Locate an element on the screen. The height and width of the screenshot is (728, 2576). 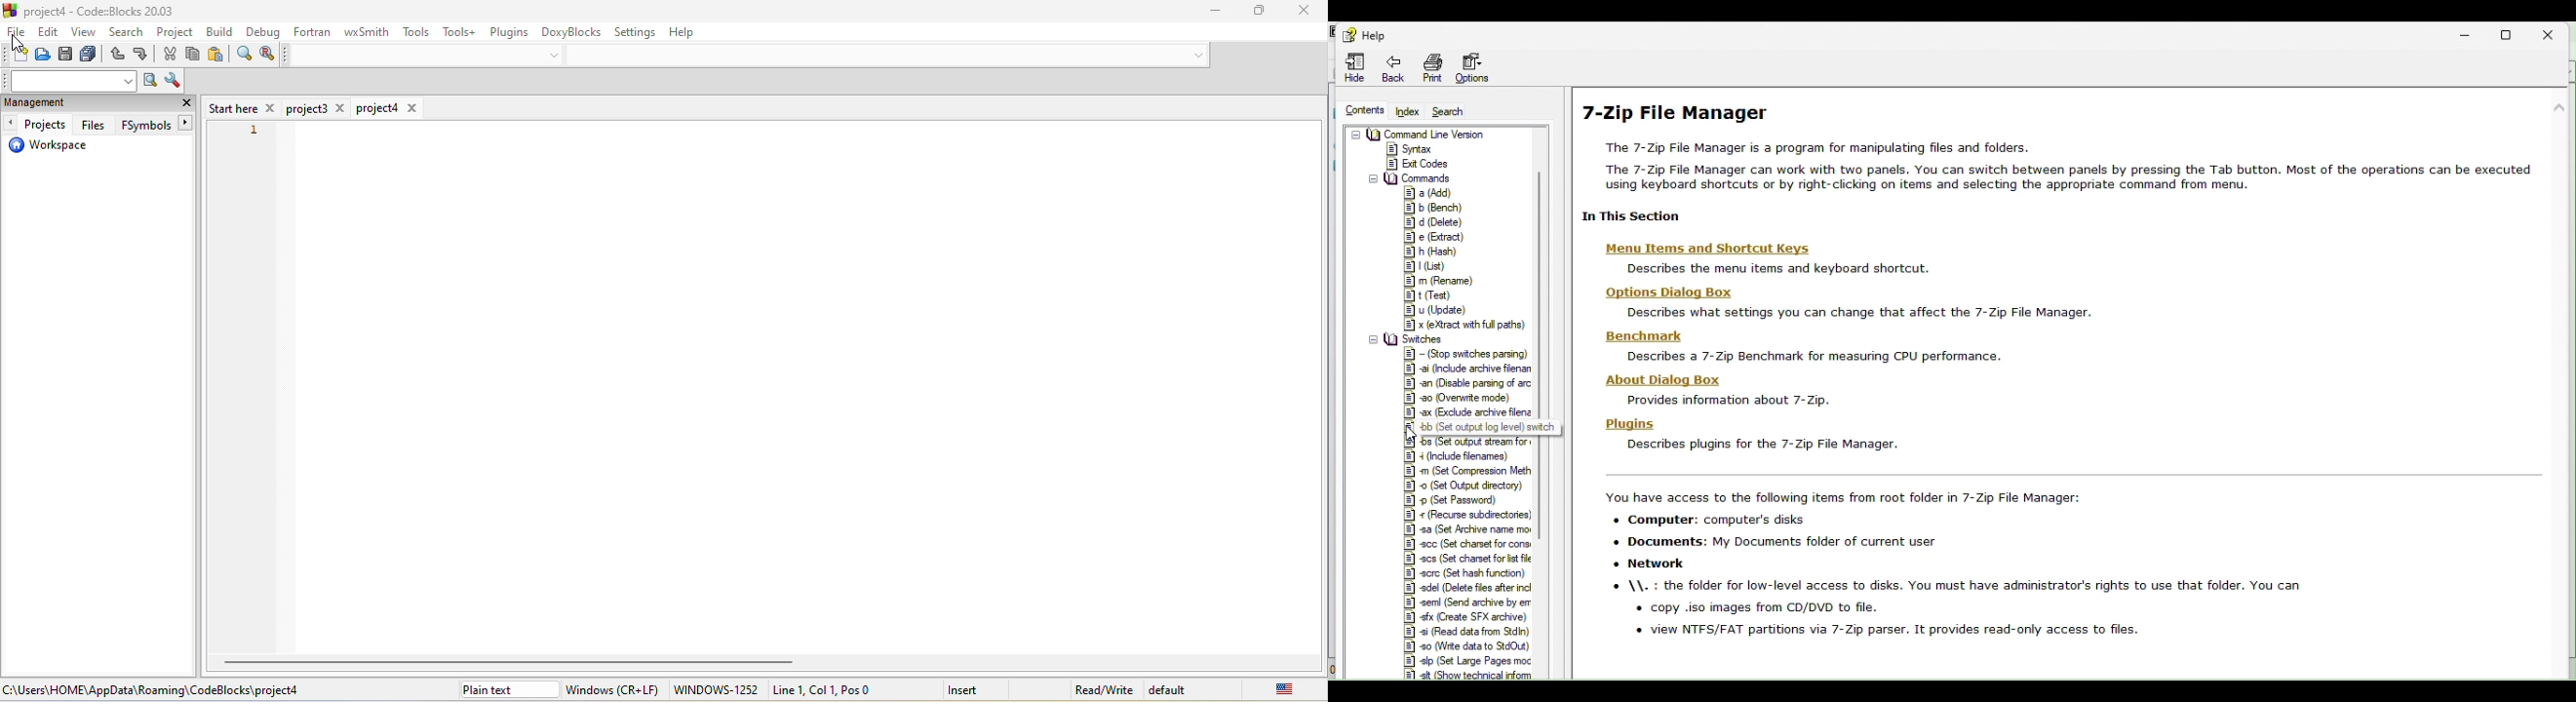
£] + (Recurse subdirectories) is located at coordinates (1469, 515).